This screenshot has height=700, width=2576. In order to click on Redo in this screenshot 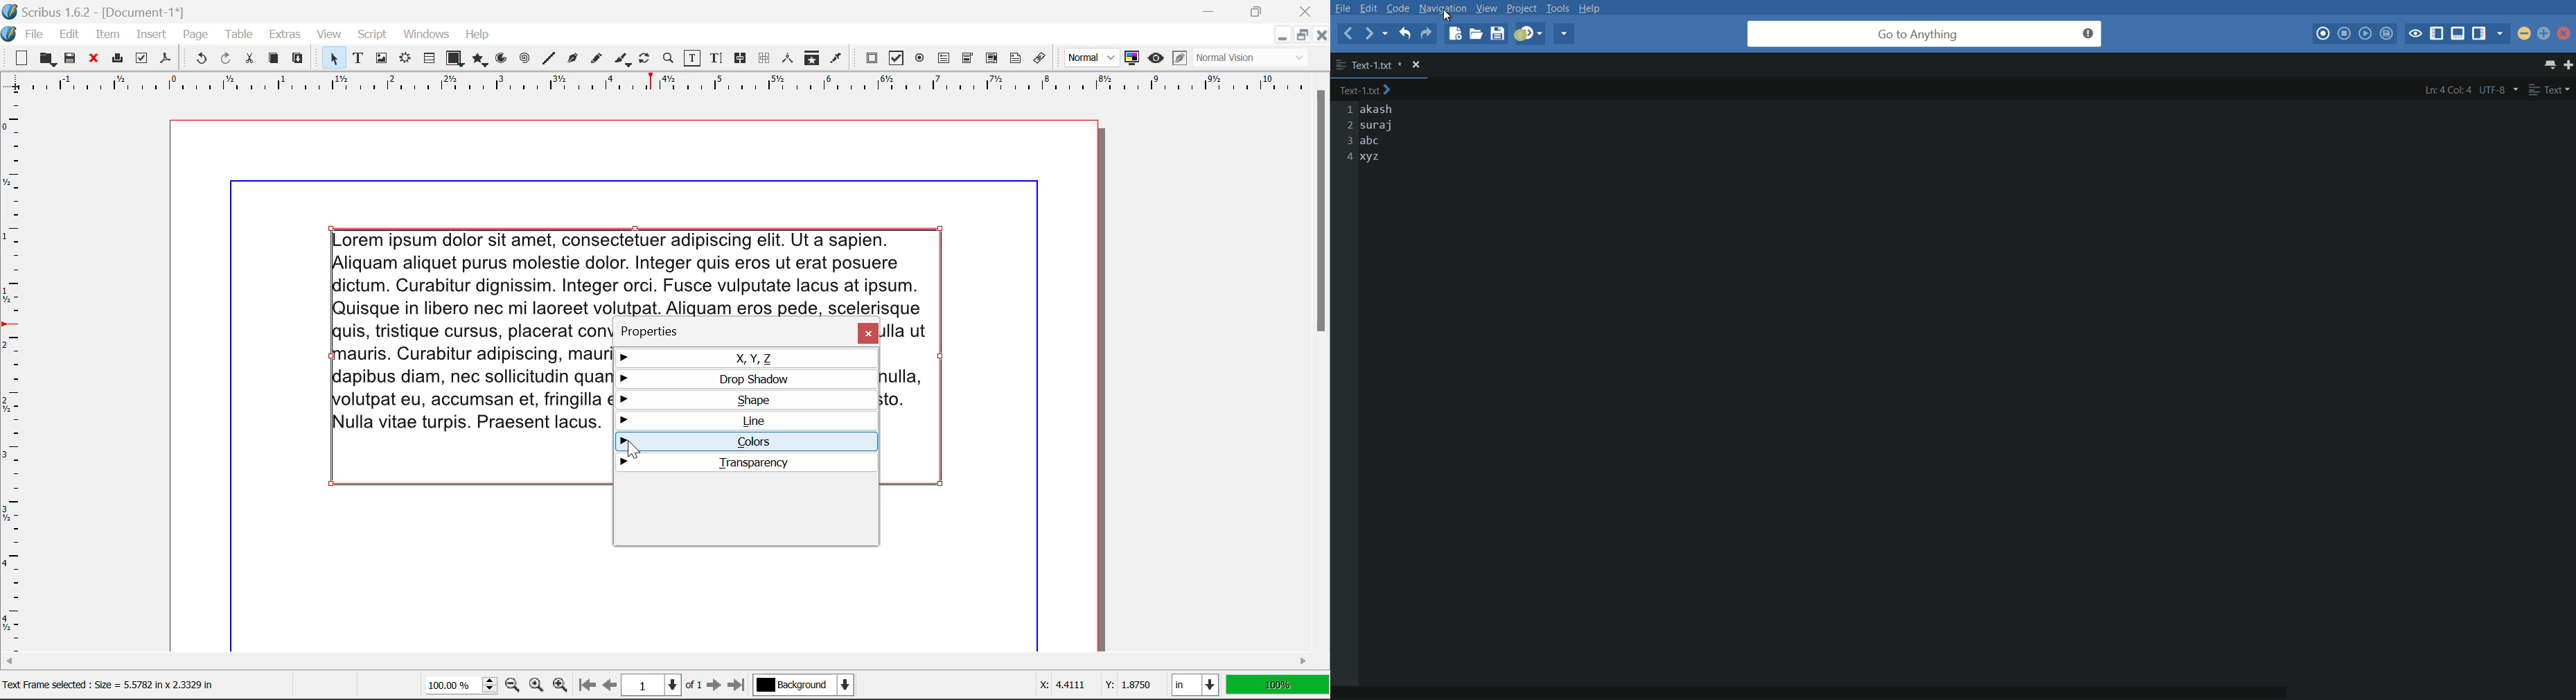, I will do `click(226, 60)`.